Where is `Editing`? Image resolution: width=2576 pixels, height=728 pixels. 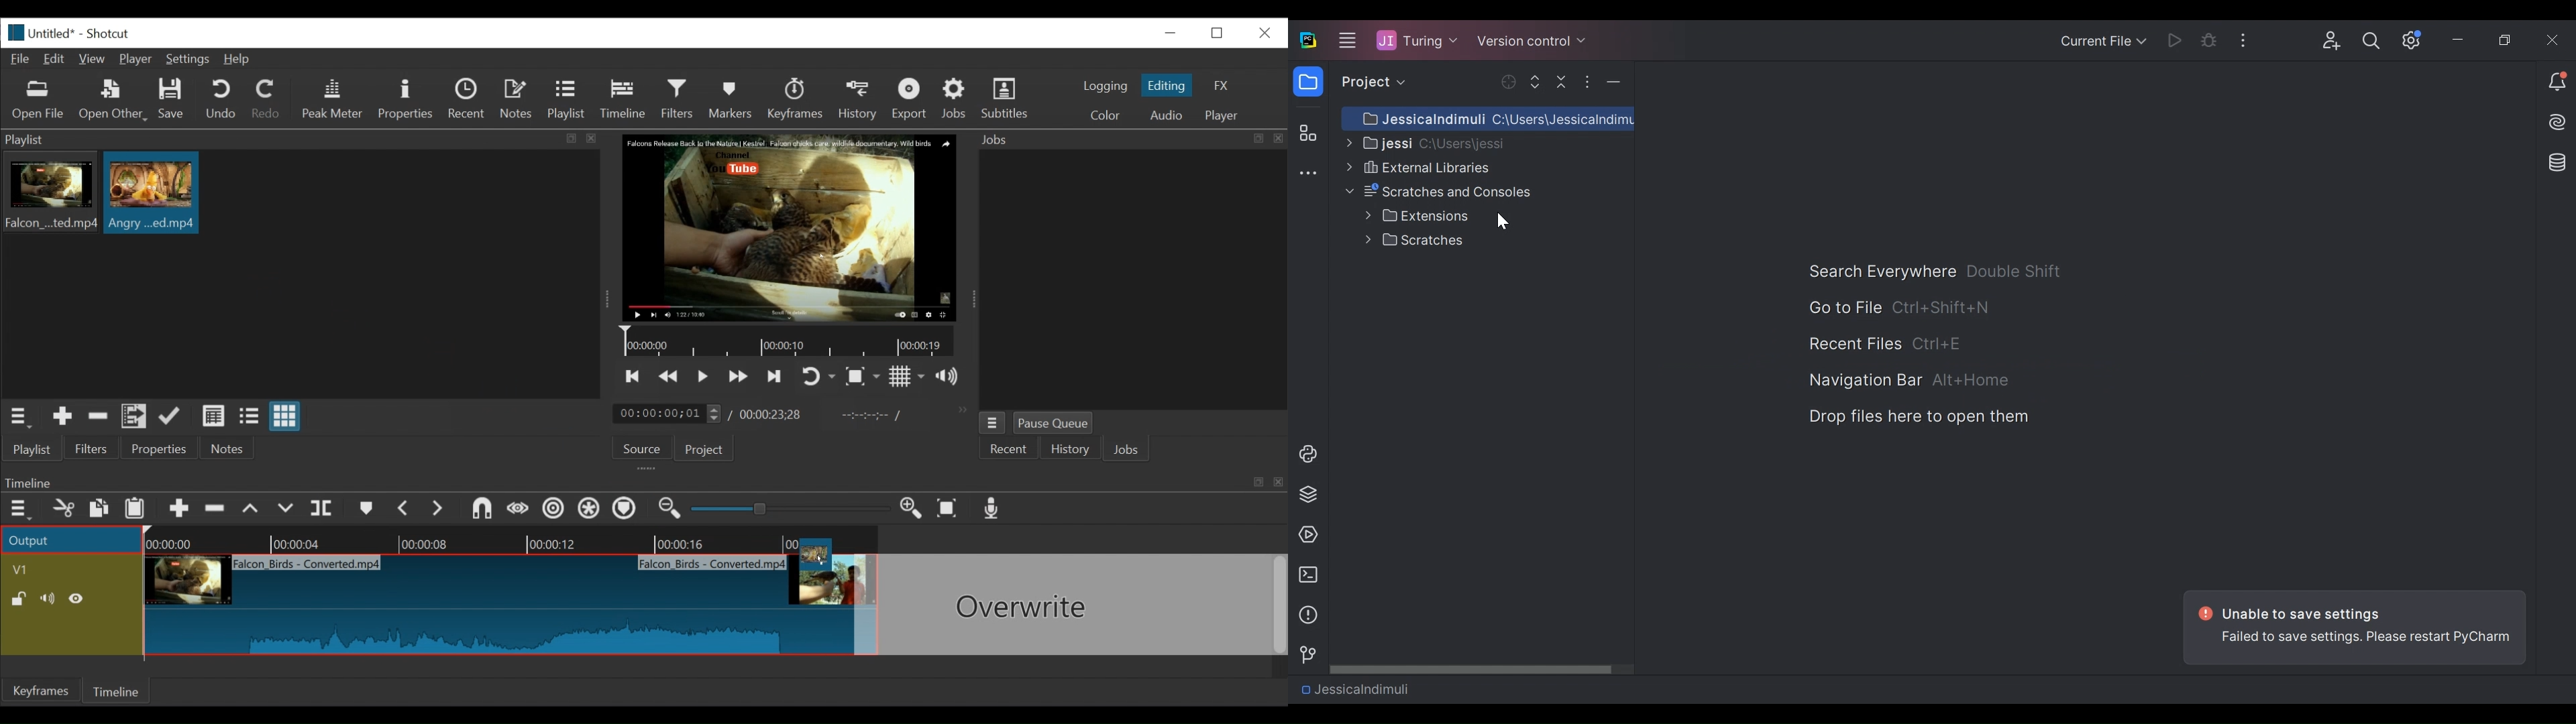 Editing is located at coordinates (1169, 85).